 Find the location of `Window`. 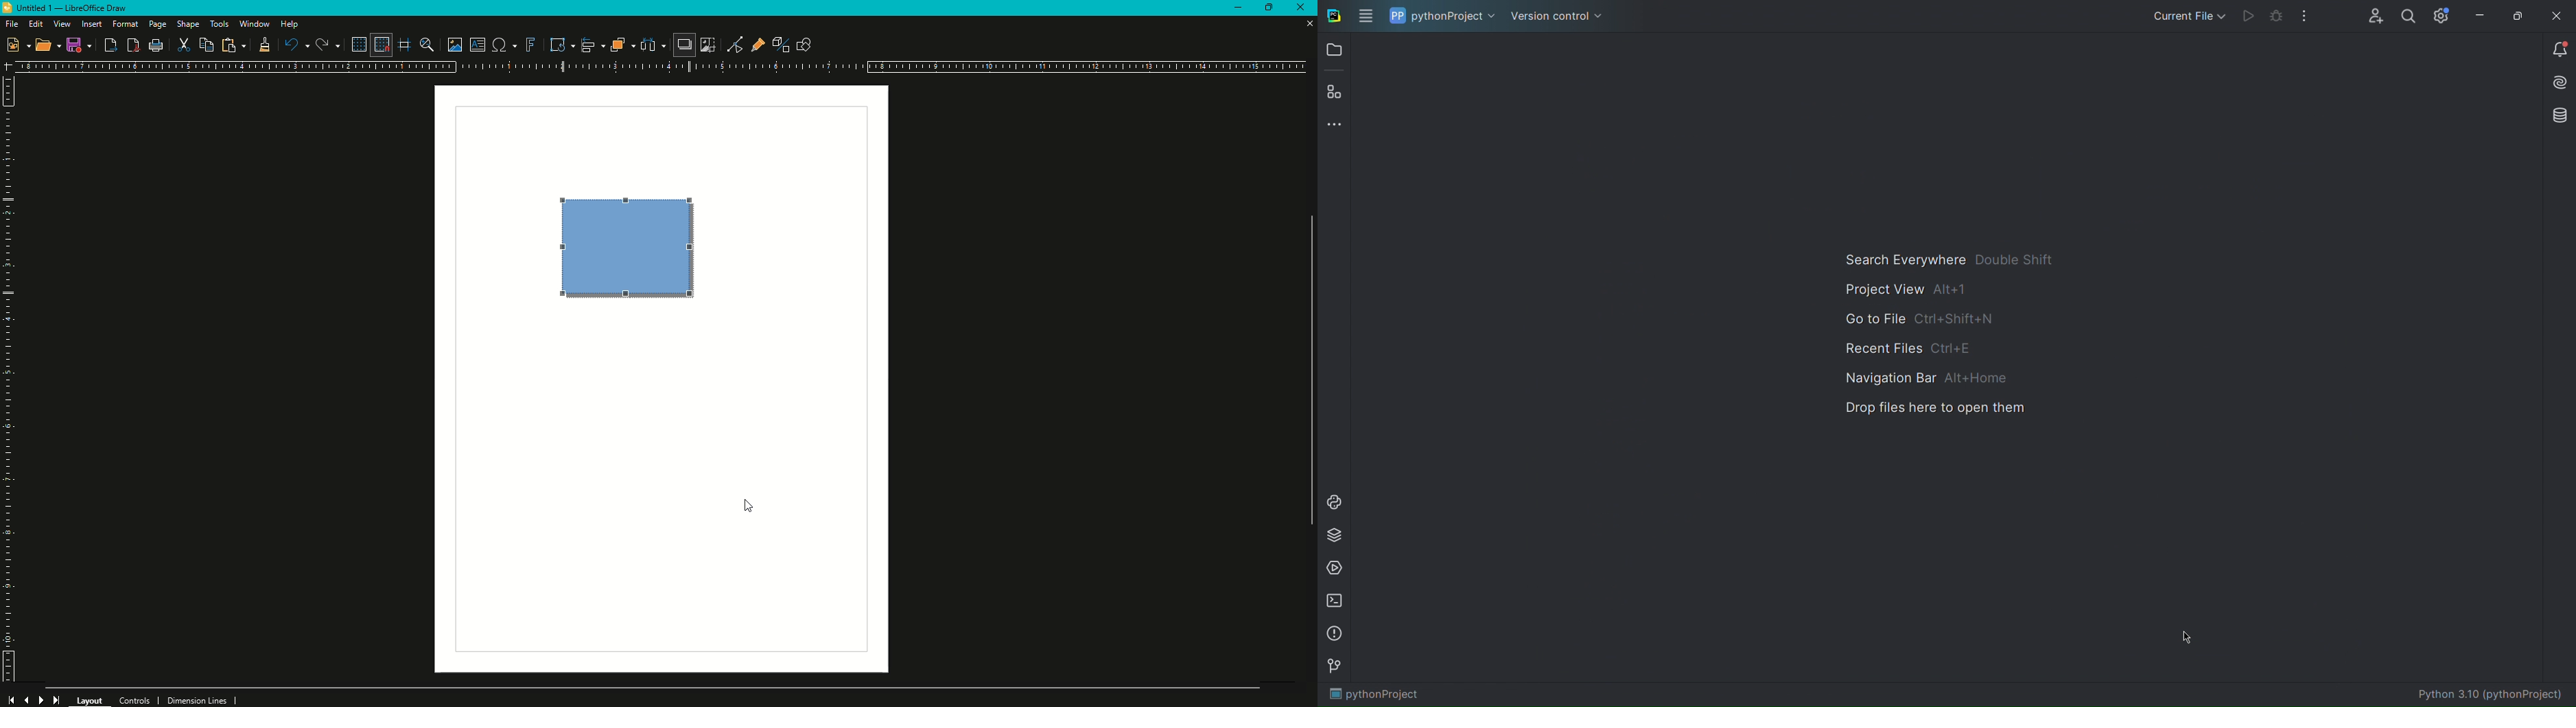

Window is located at coordinates (254, 23).